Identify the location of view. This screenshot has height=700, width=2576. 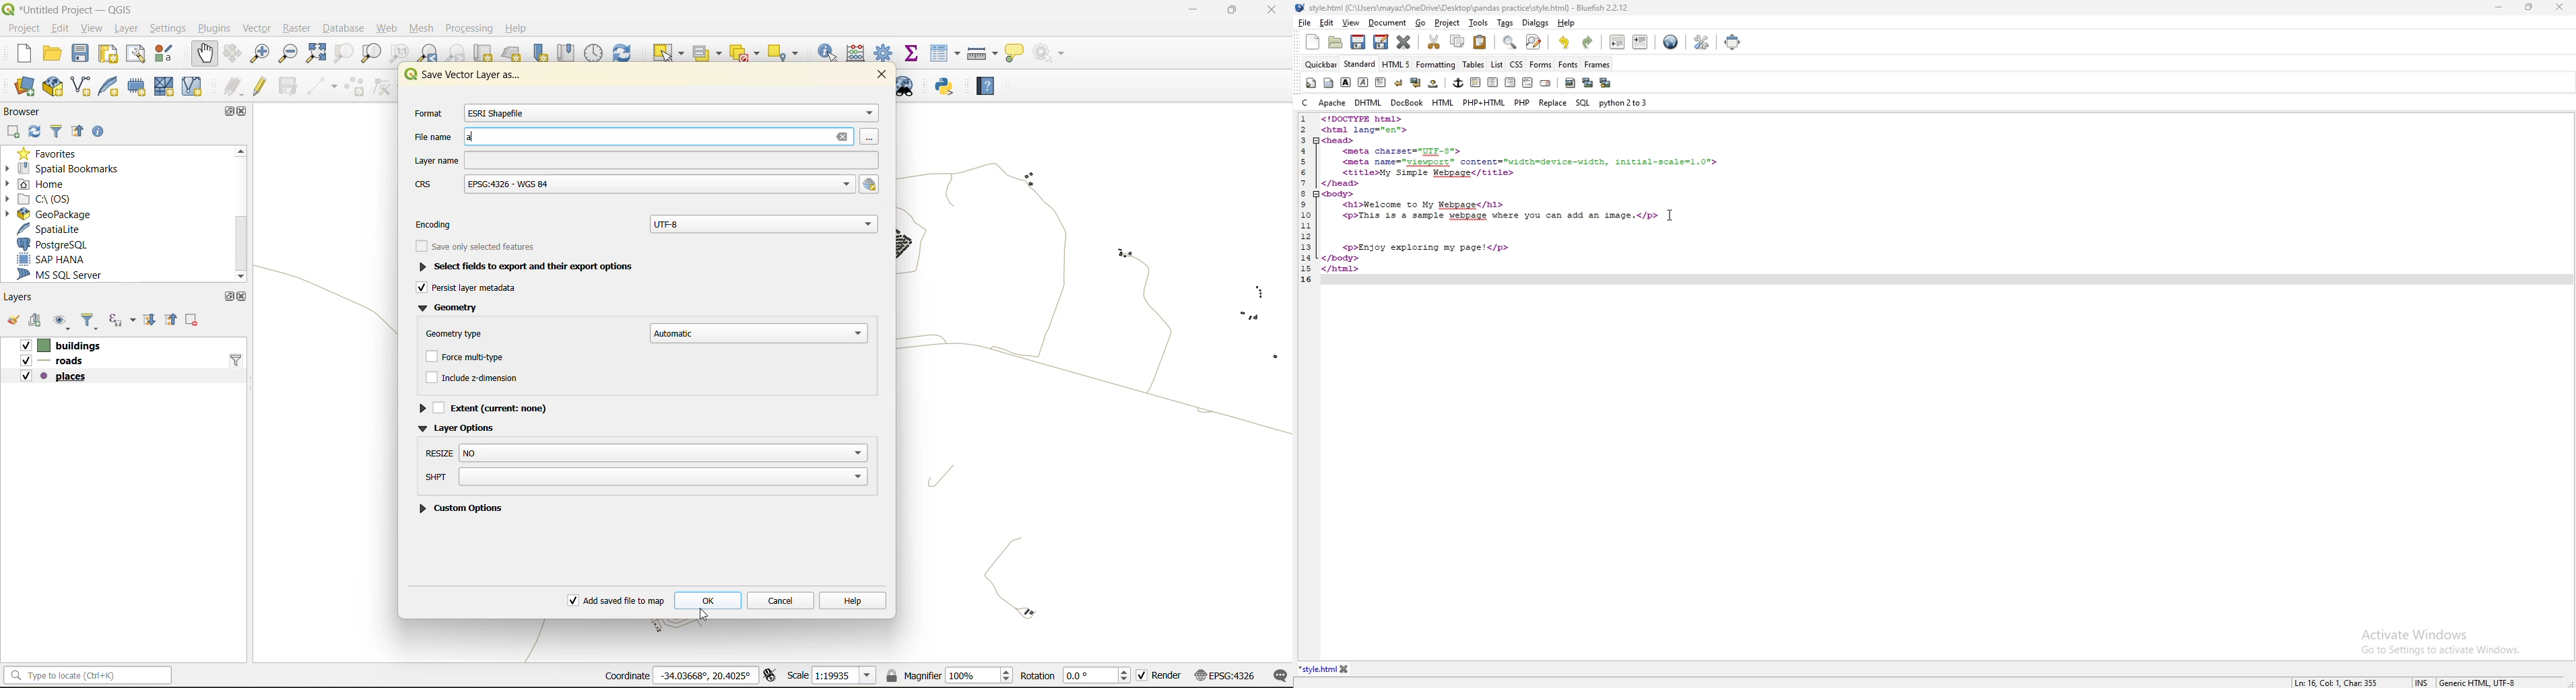
(1351, 22).